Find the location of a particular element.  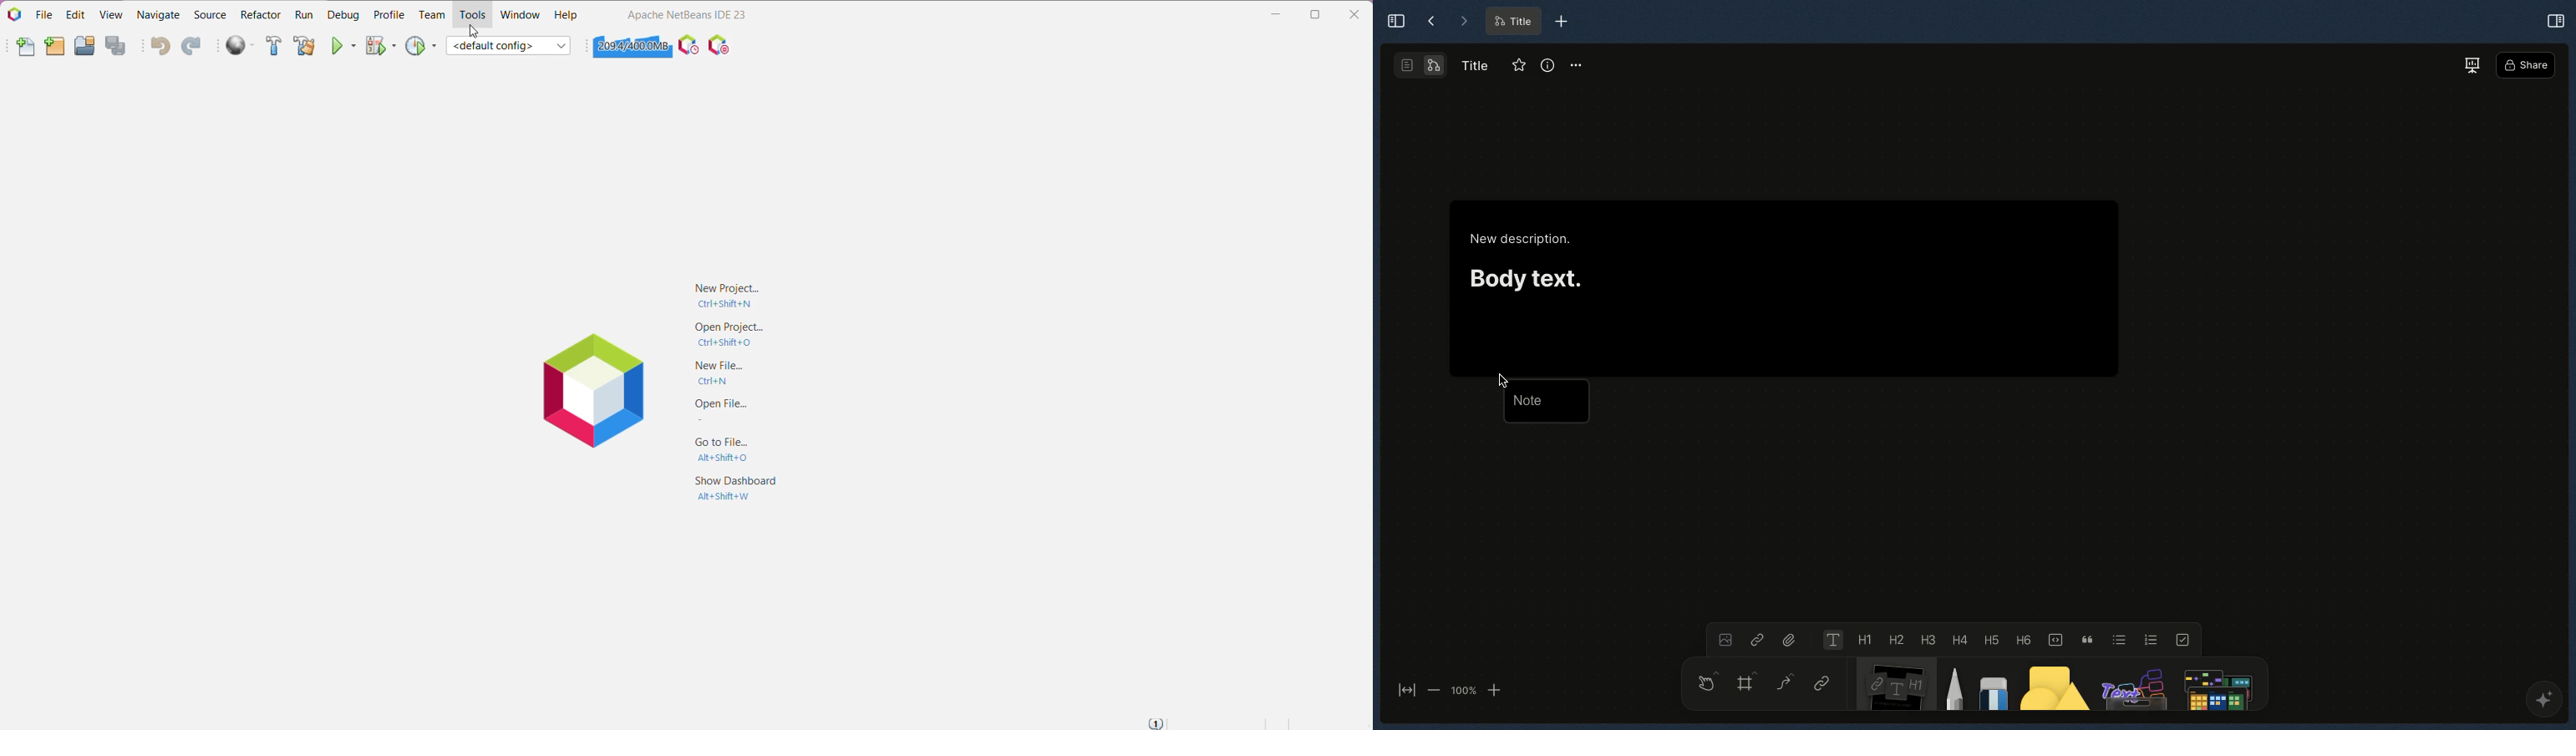

Others is located at coordinates (2132, 685).